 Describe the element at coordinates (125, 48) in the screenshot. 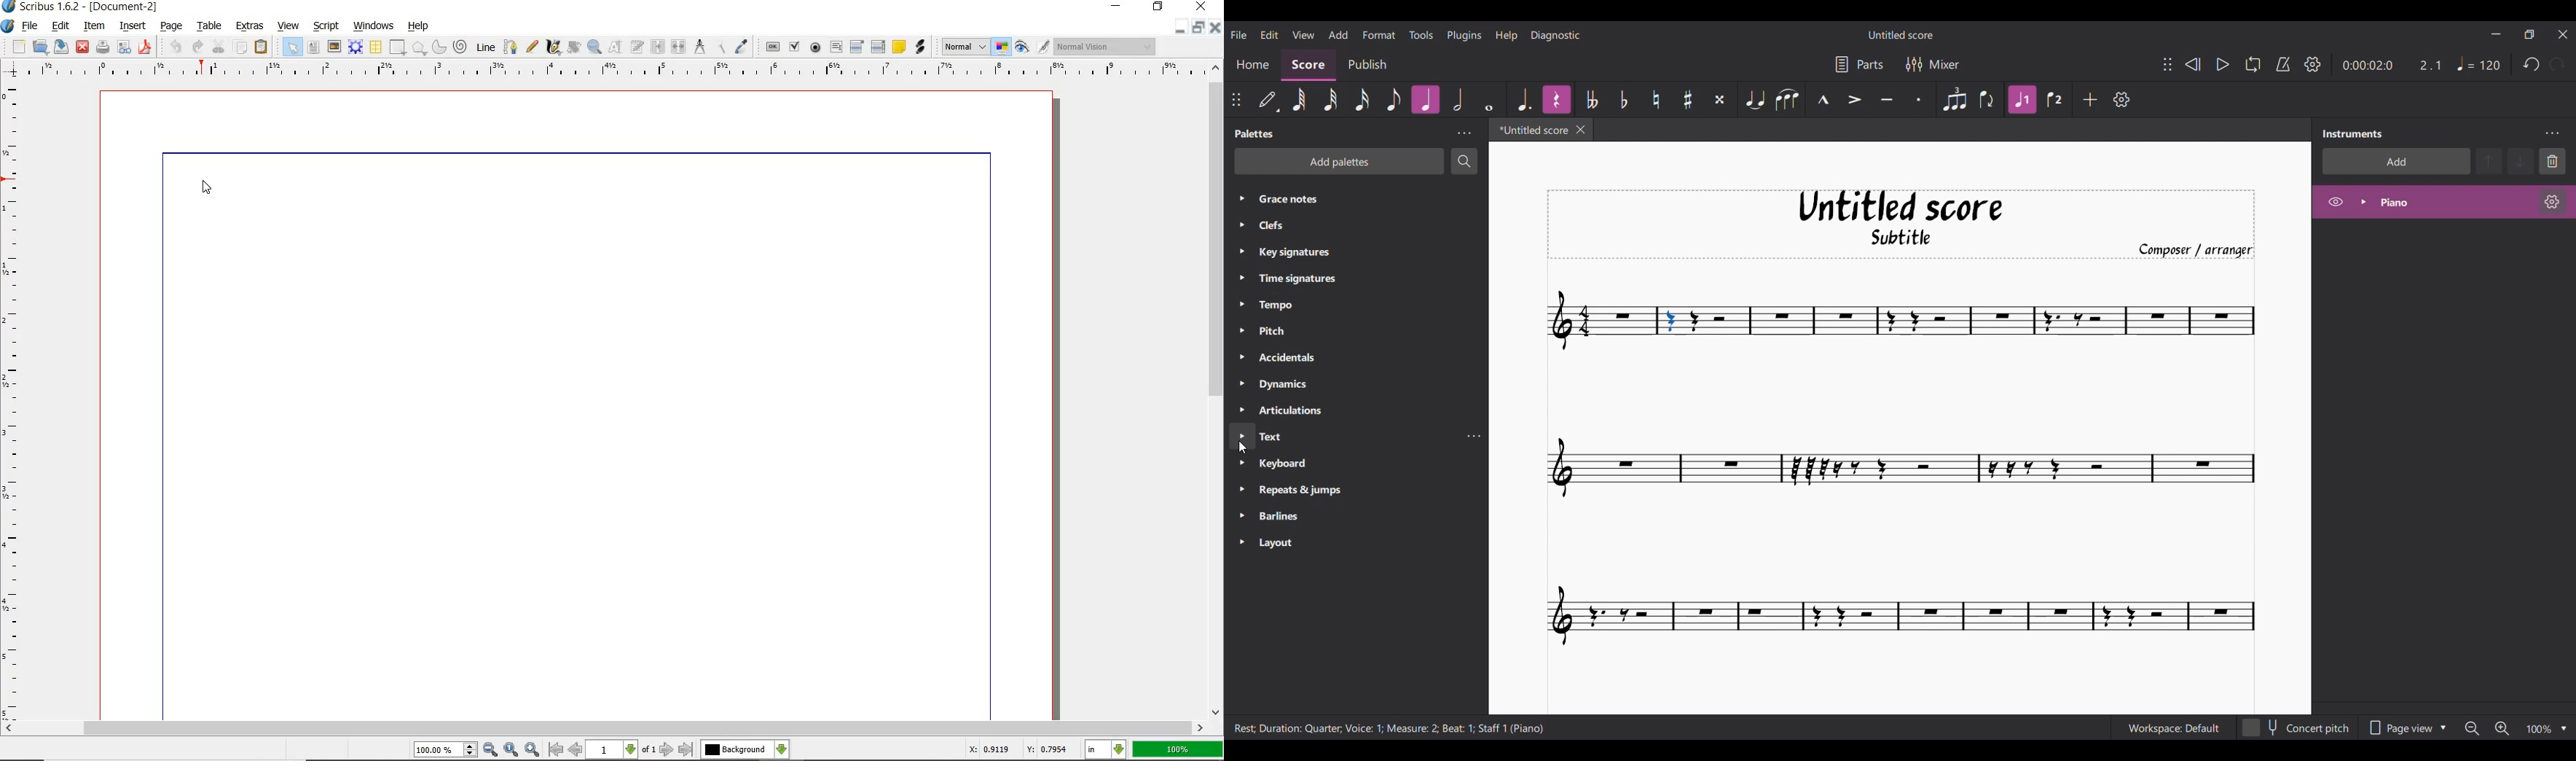

I see `preflight verifier` at that location.